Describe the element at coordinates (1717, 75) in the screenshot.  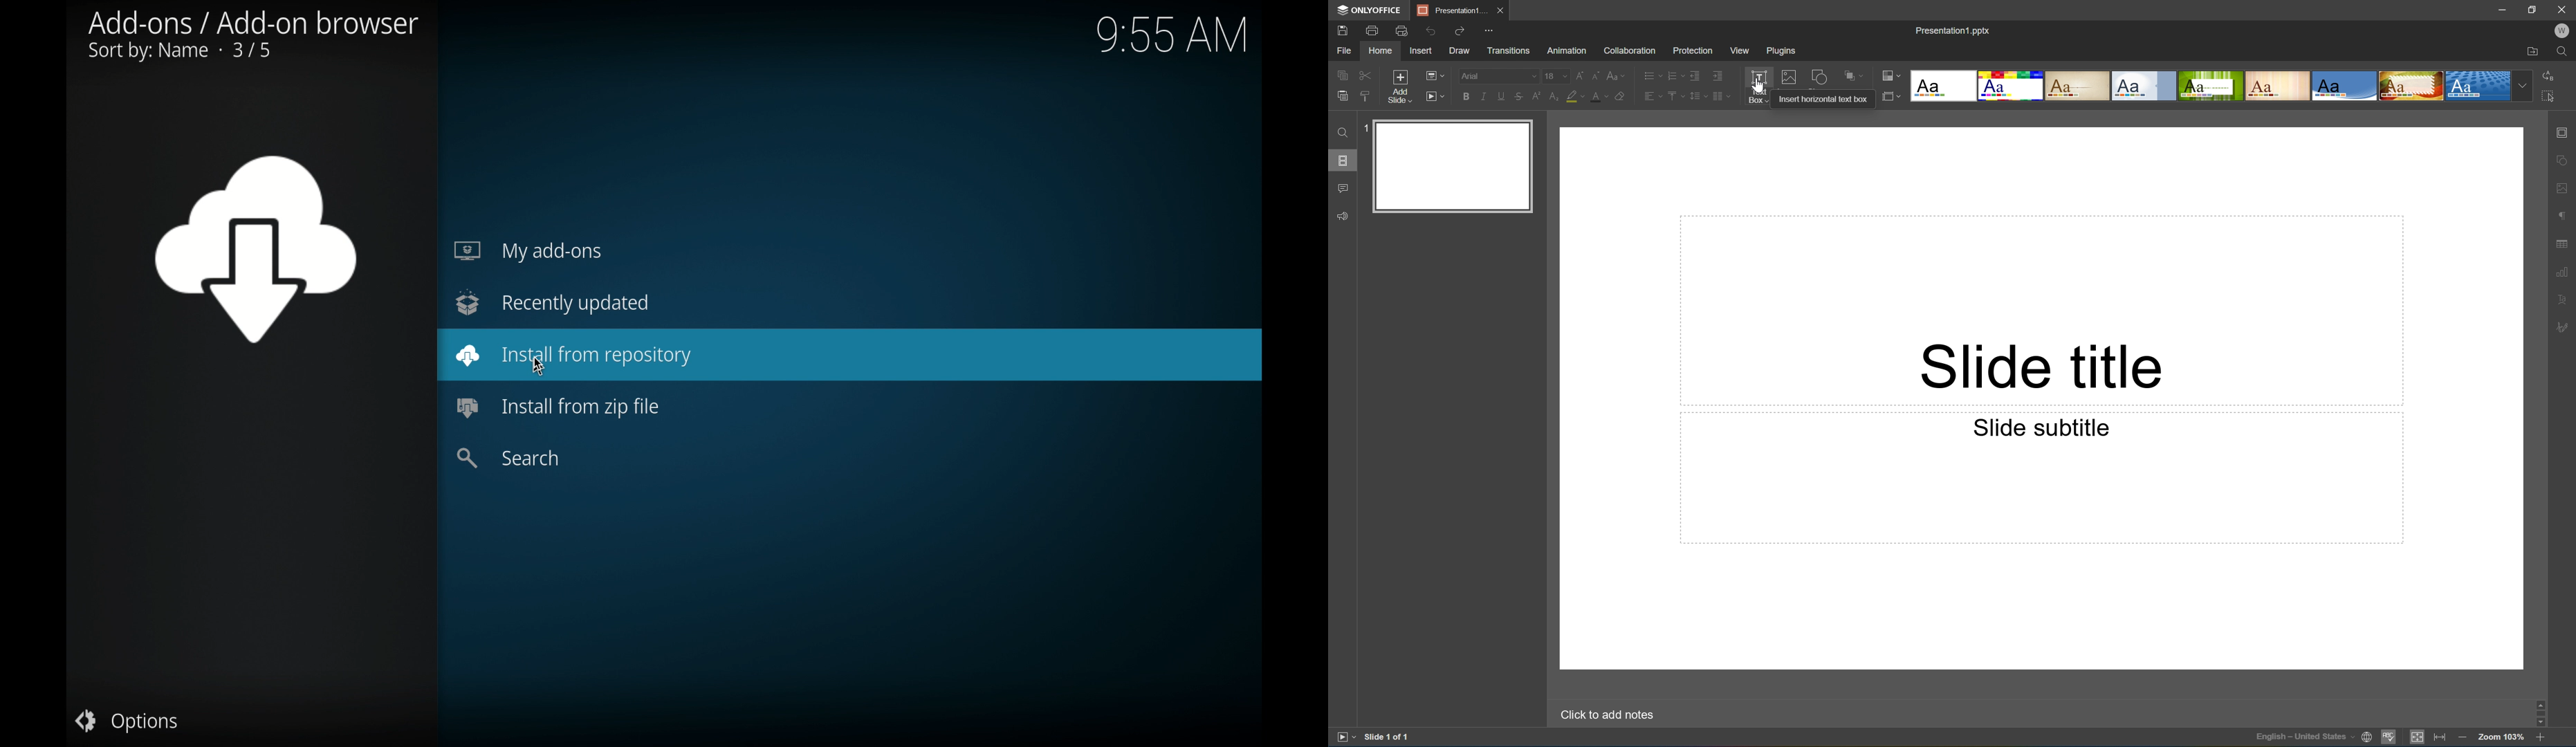
I see `Increase indent` at that location.